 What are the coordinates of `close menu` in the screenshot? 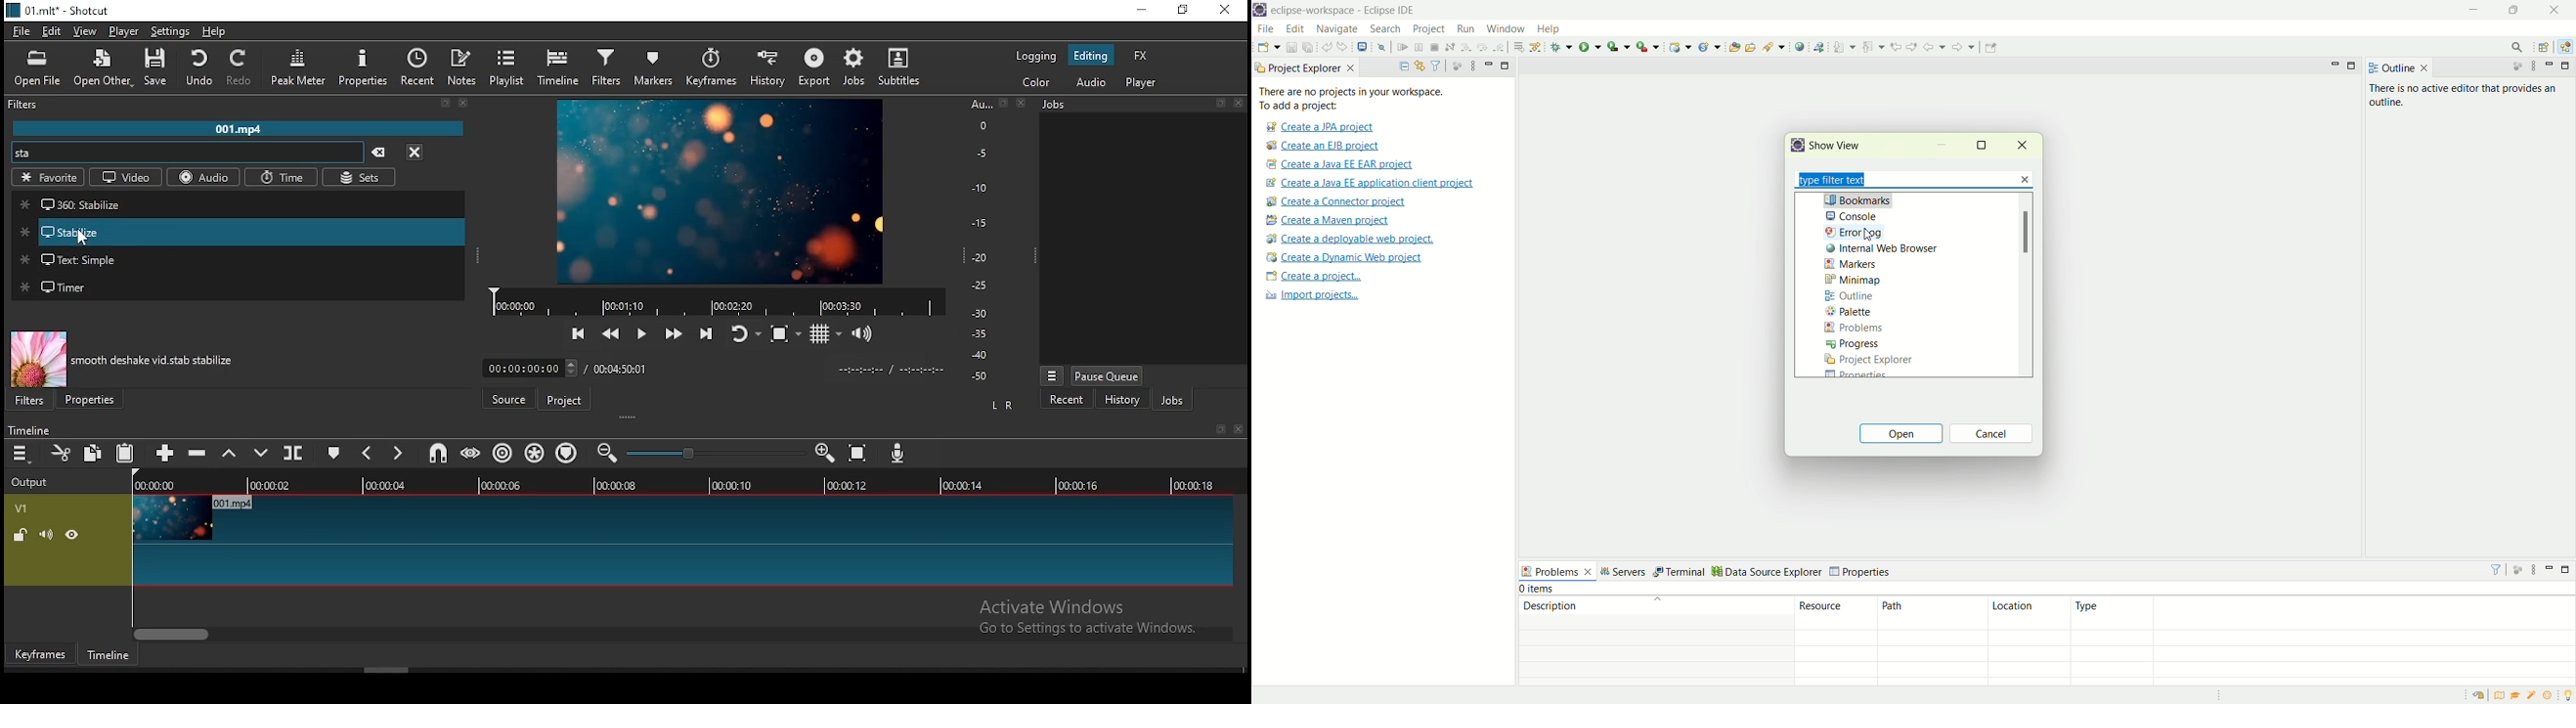 It's located at (414, 152).